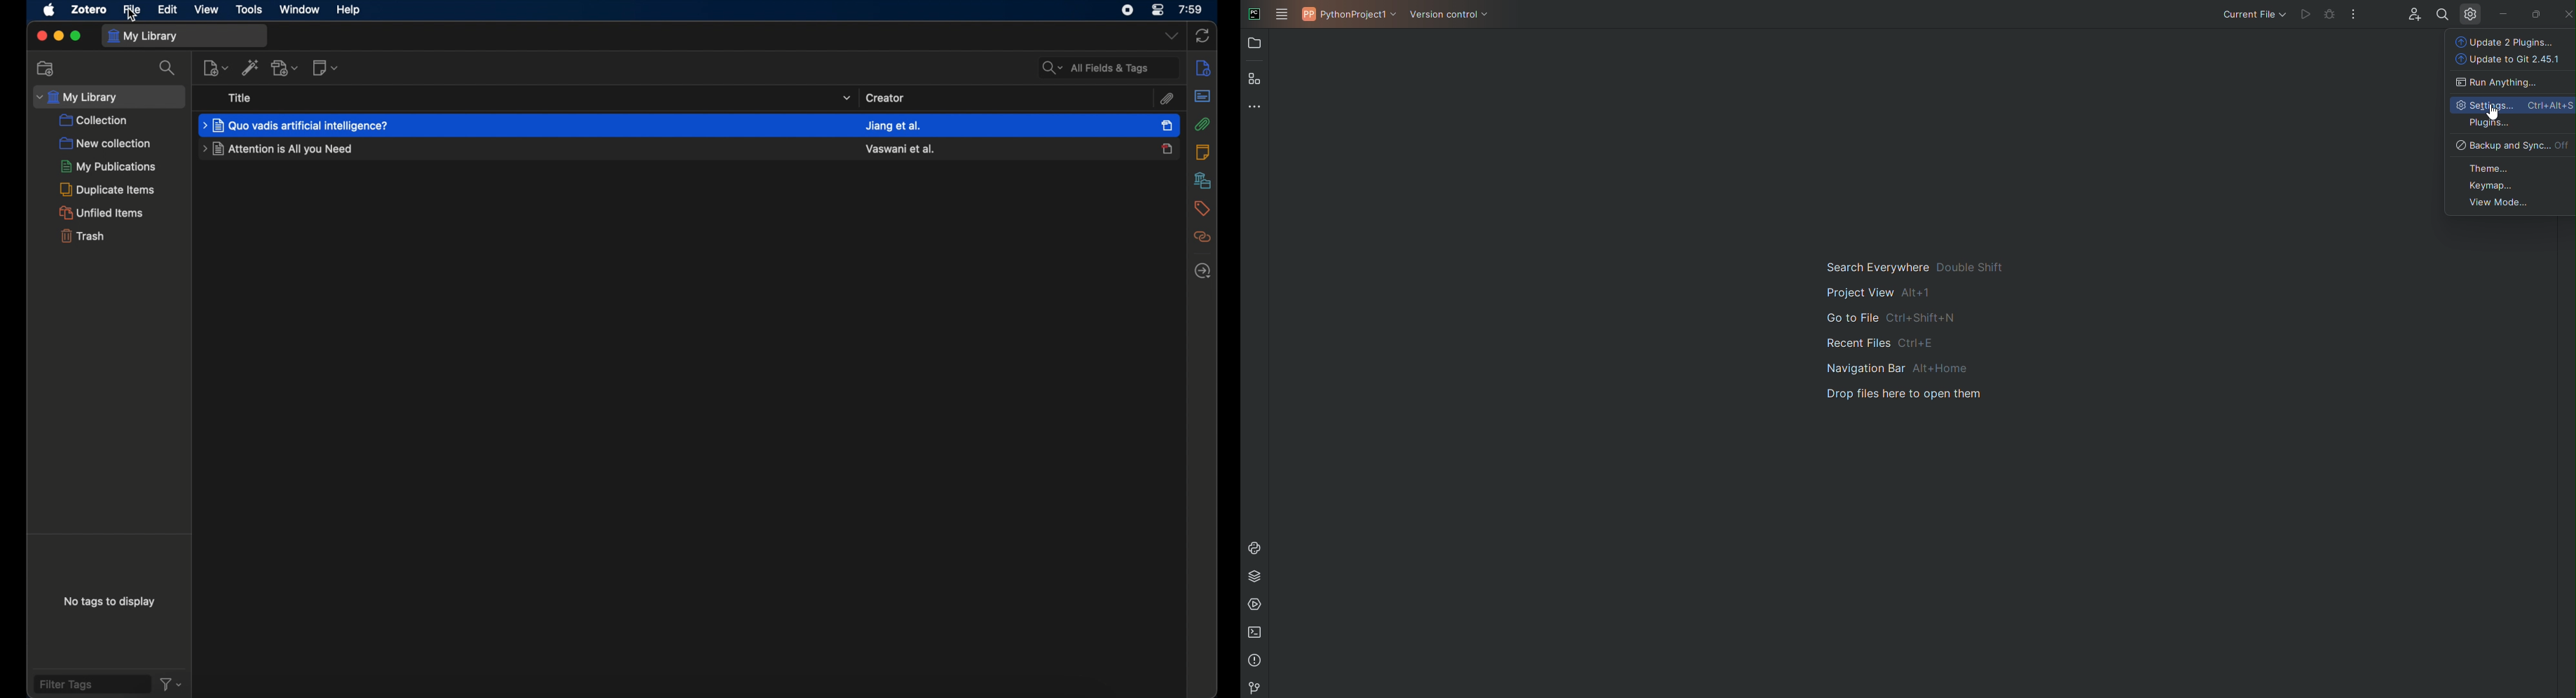 The height and width of the screenshot is (700, 2576). Describe the element at coordinates (2481, 125) in the screenshot. I see `Plugins` at that location.